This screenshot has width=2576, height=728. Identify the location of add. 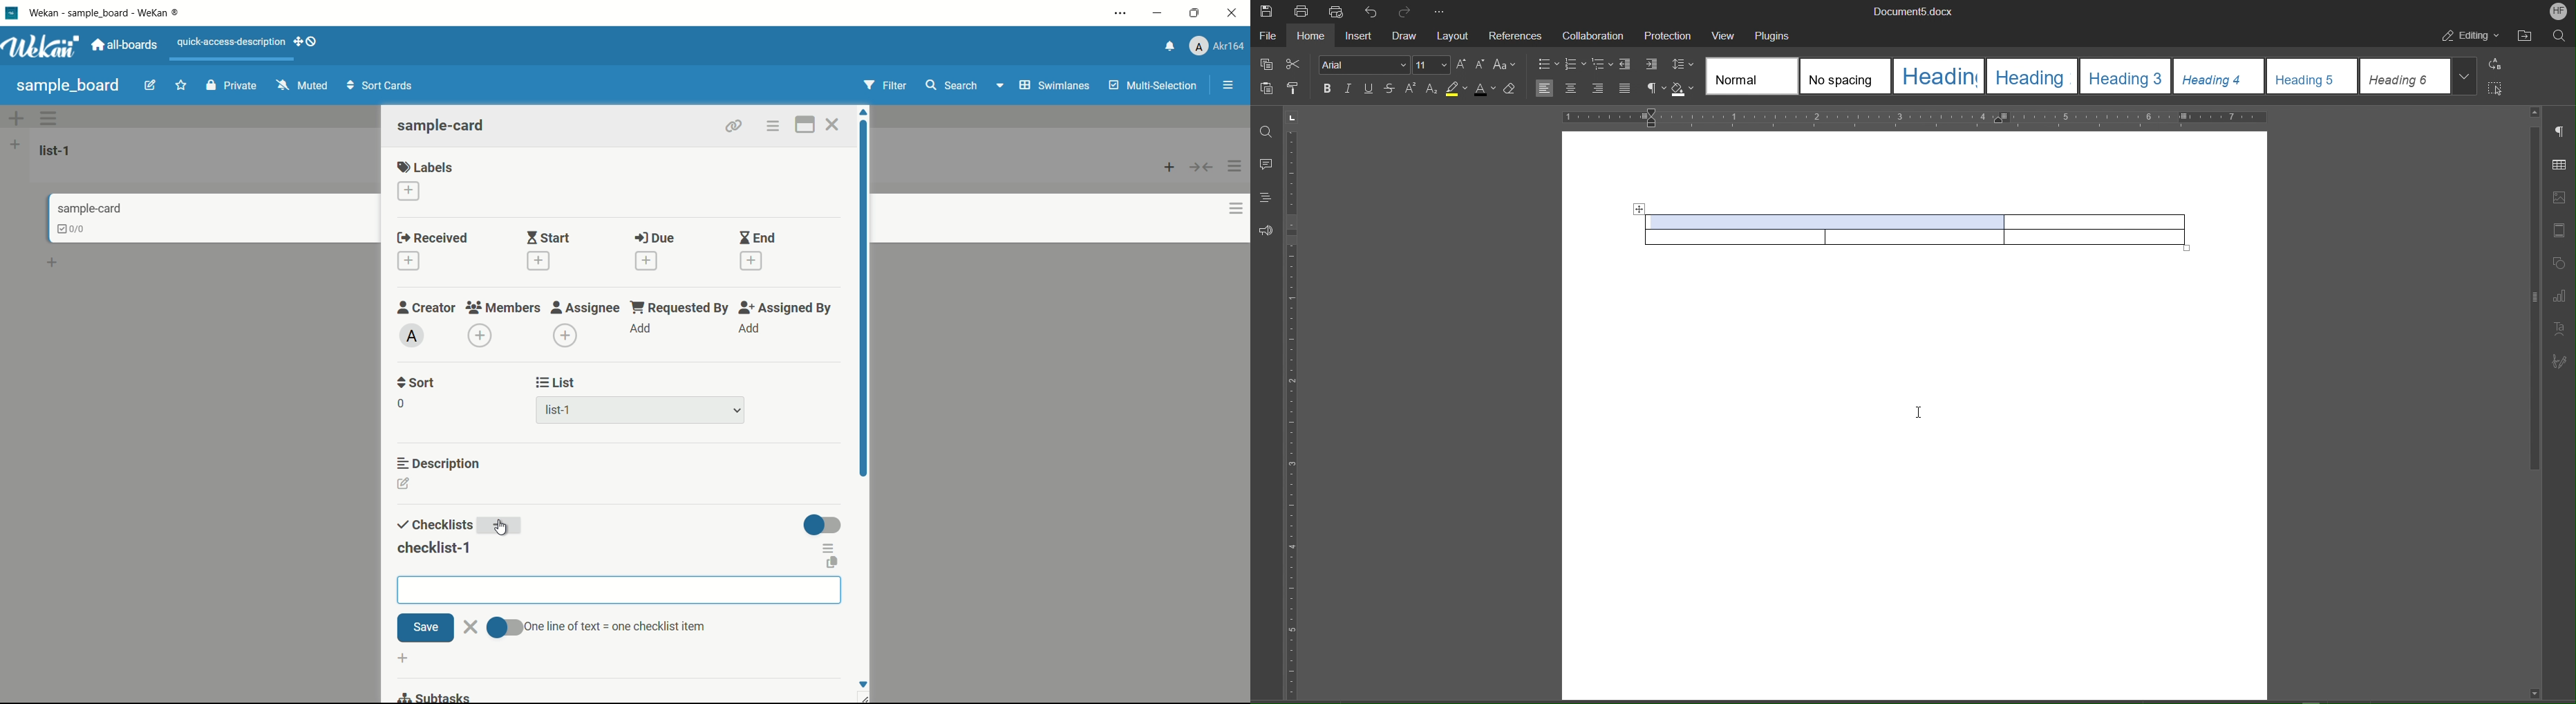
(749, 329).